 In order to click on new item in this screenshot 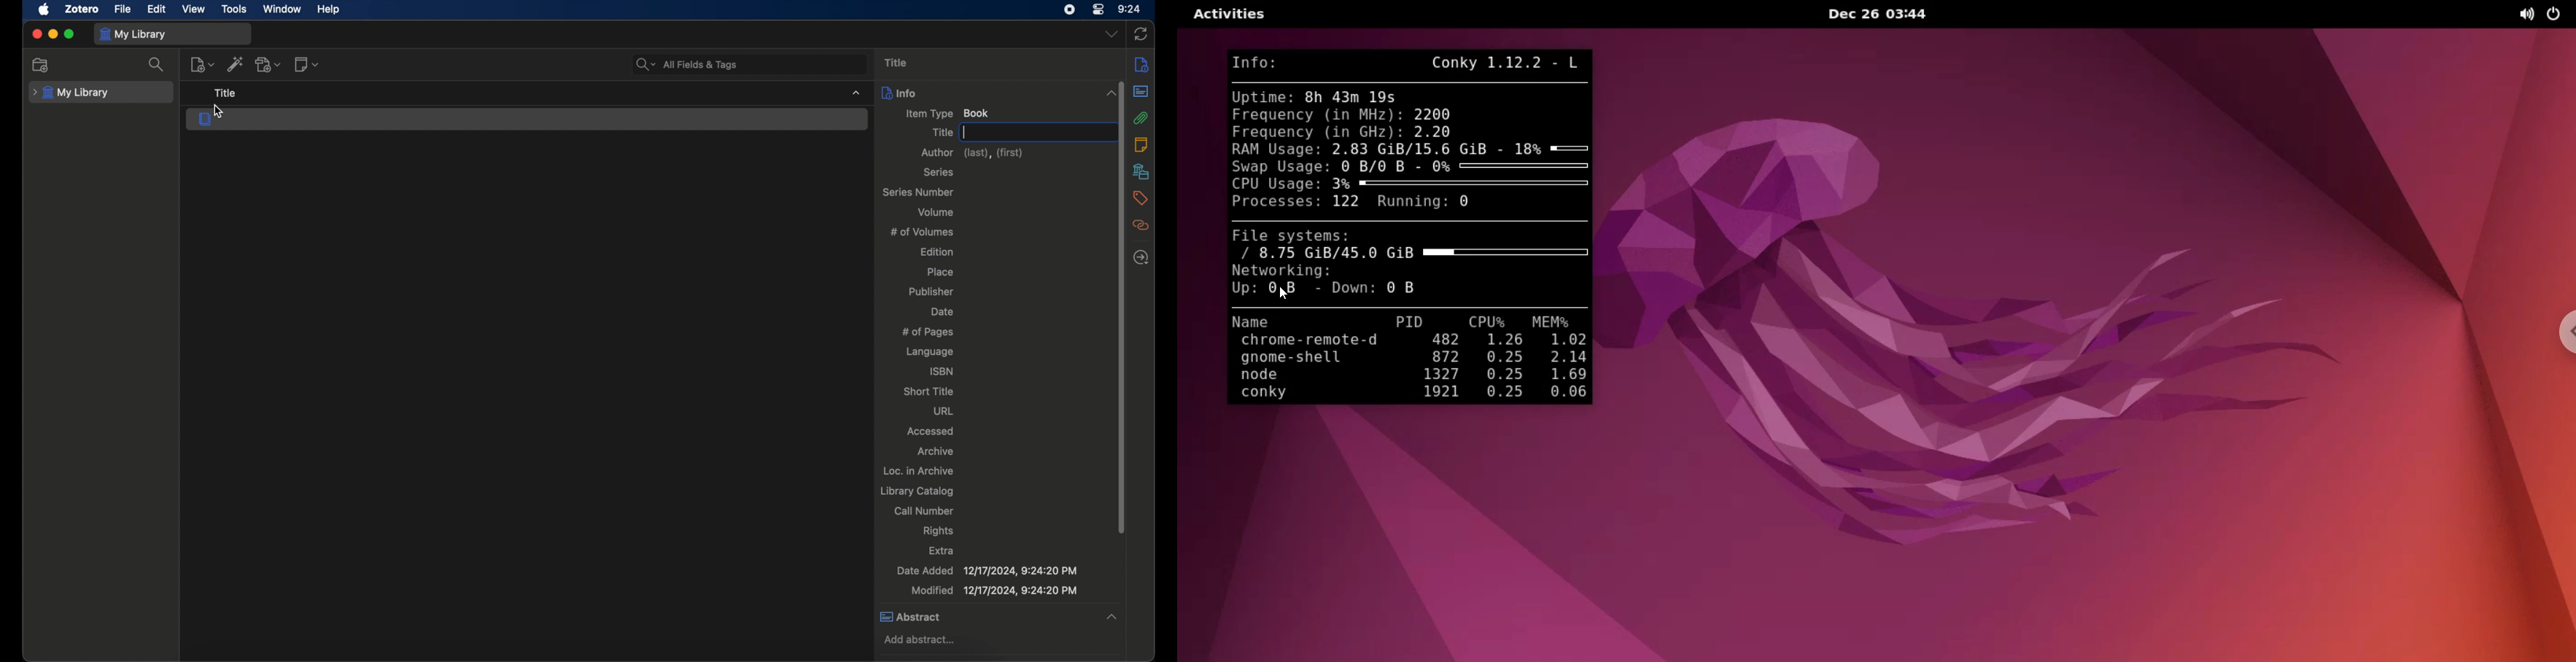, I will do `click(202, 66)`.